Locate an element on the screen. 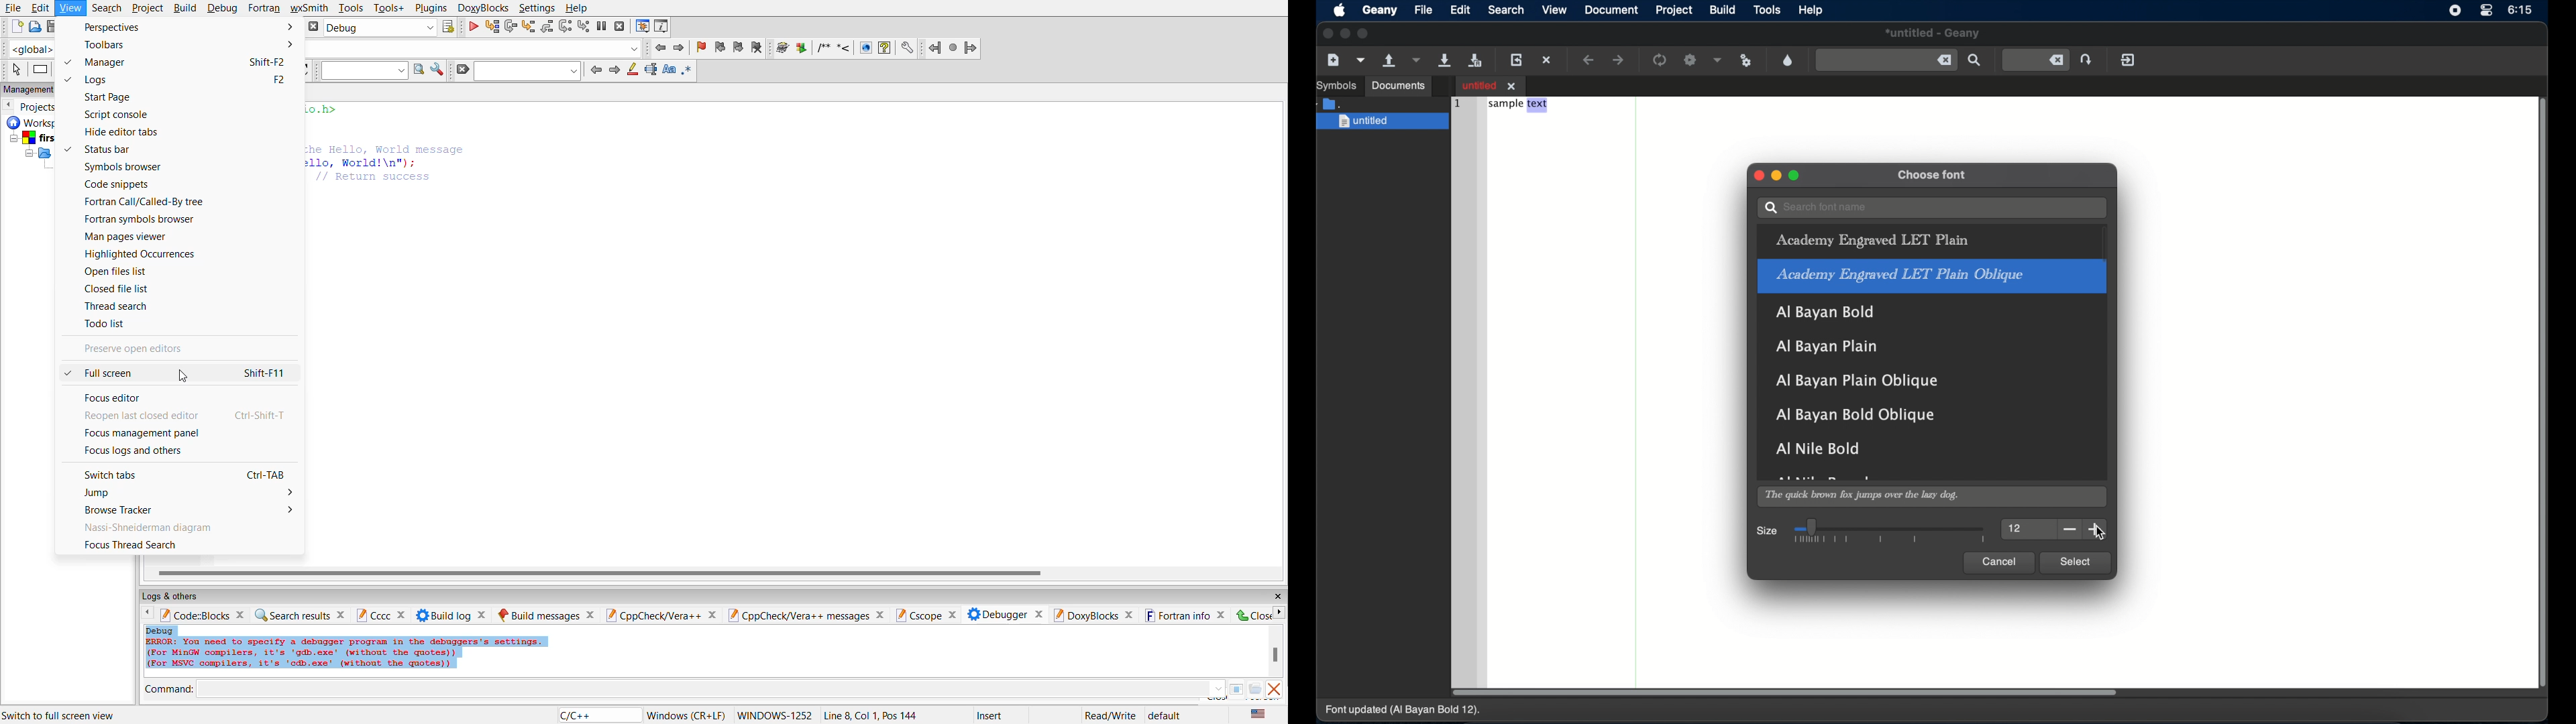 This screenshot has width=2576, height=728. check is located at coordinates (71, 146).